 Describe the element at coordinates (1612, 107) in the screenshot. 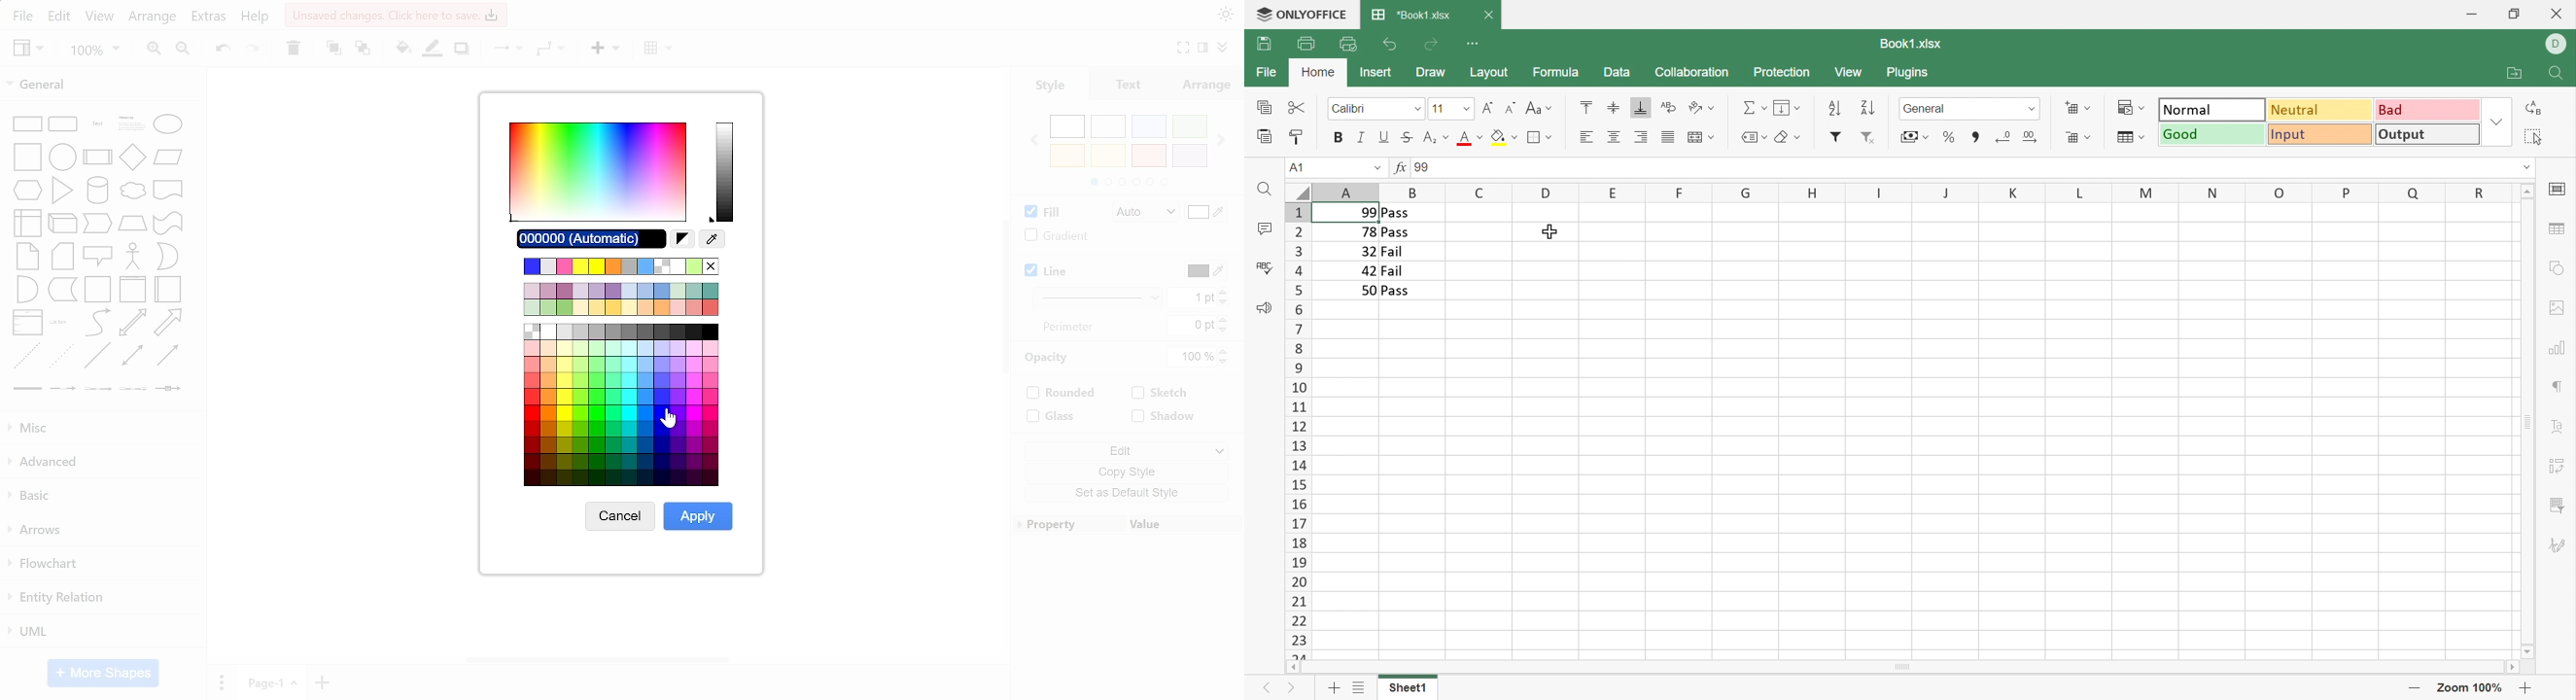

I see `Align middle` at that location.